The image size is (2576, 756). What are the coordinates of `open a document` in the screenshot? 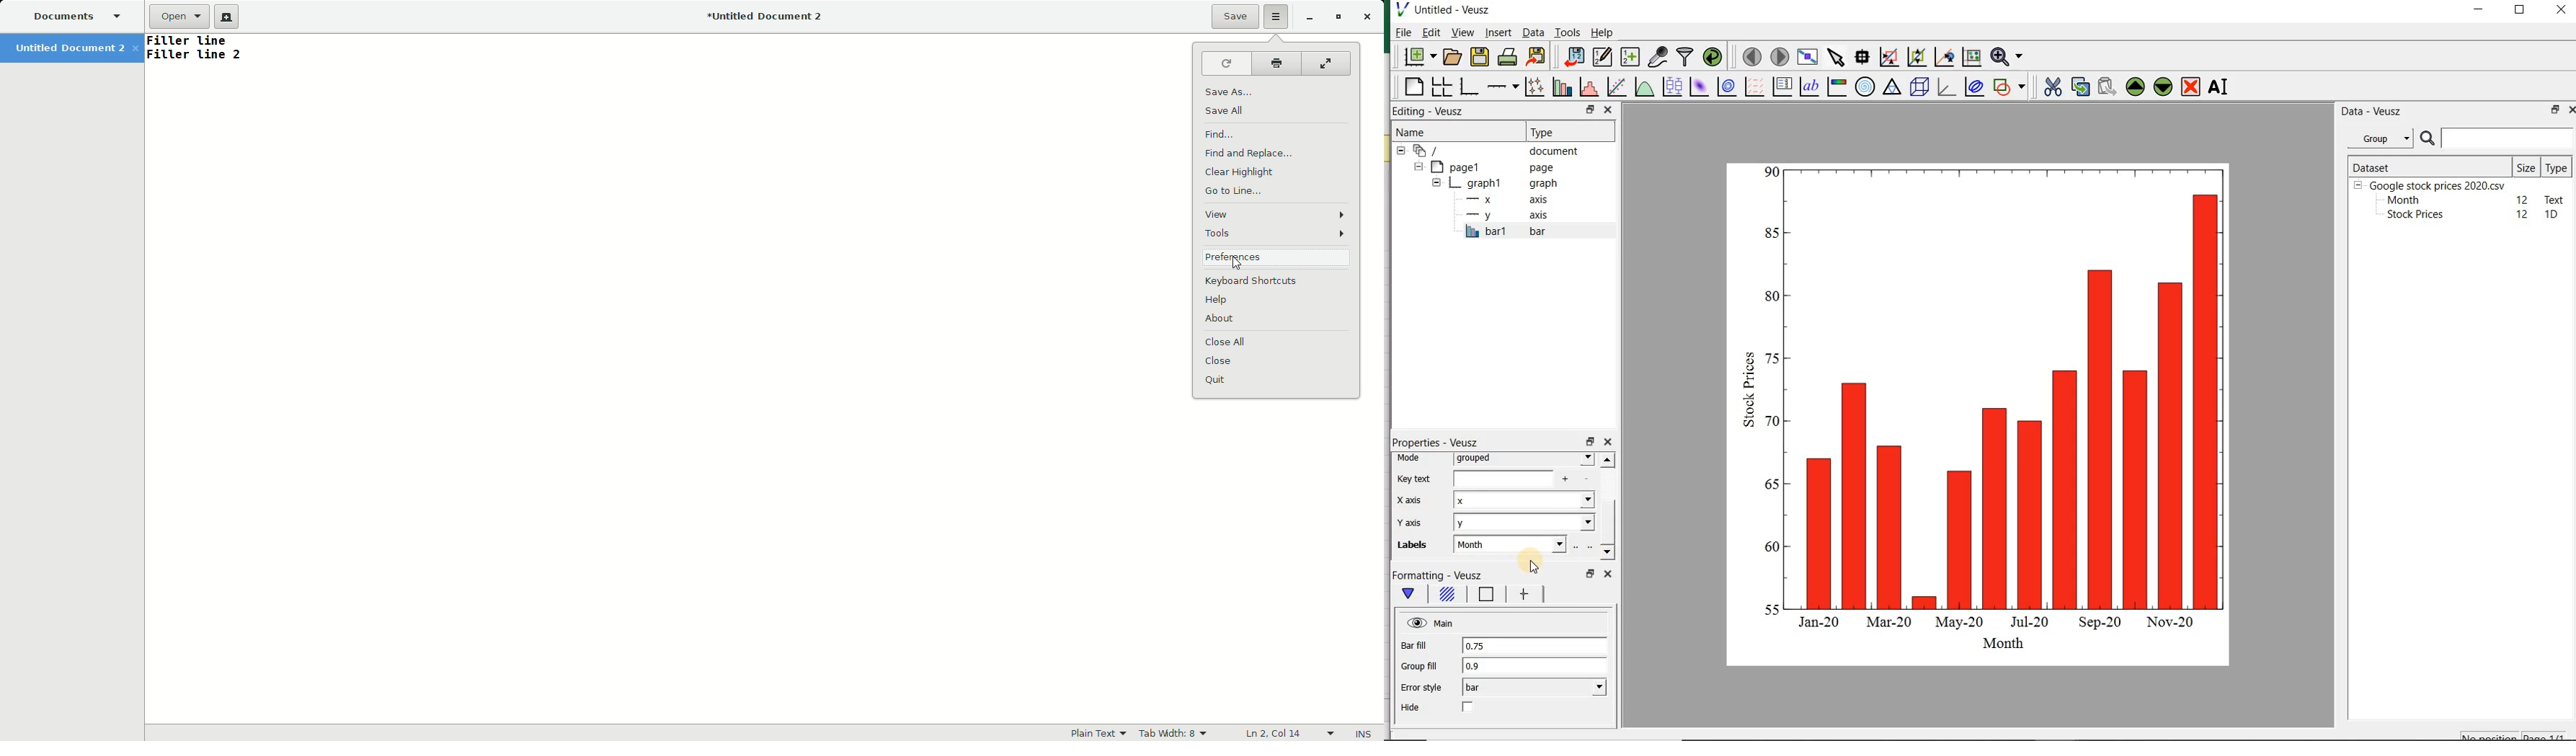 It's located at (1453, 56).